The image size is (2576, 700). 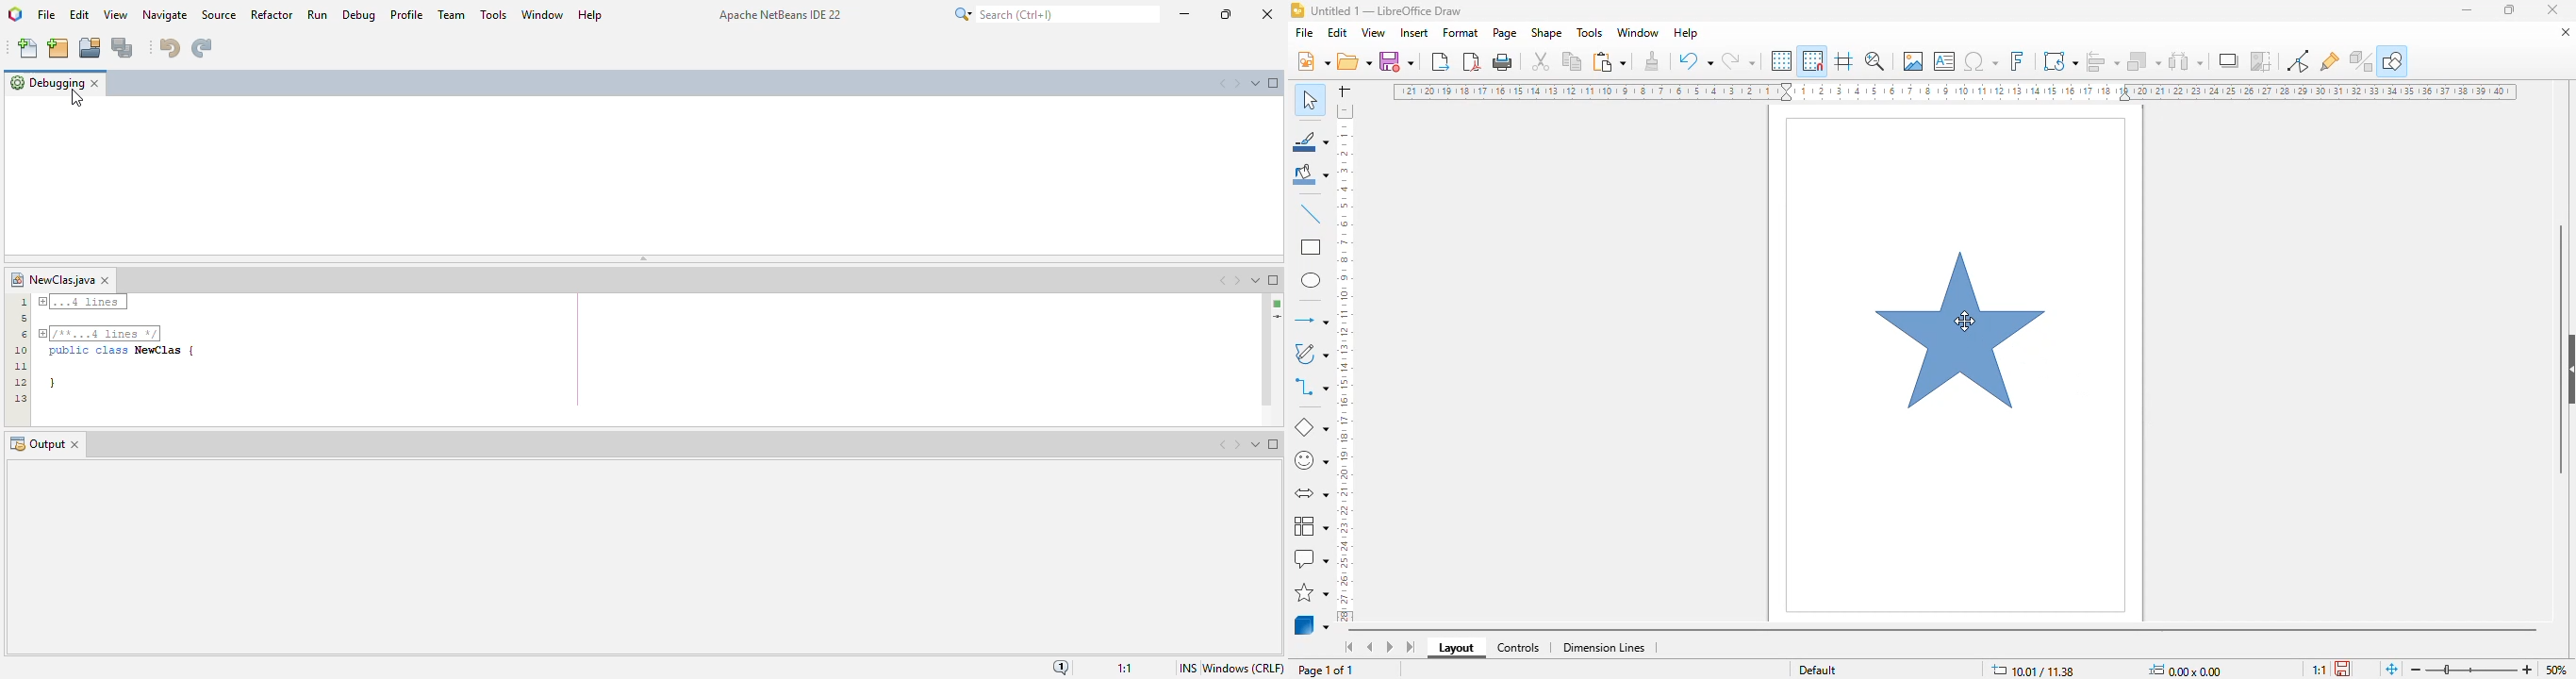 I want to click on ellipse, so click(x=1312, y=280).